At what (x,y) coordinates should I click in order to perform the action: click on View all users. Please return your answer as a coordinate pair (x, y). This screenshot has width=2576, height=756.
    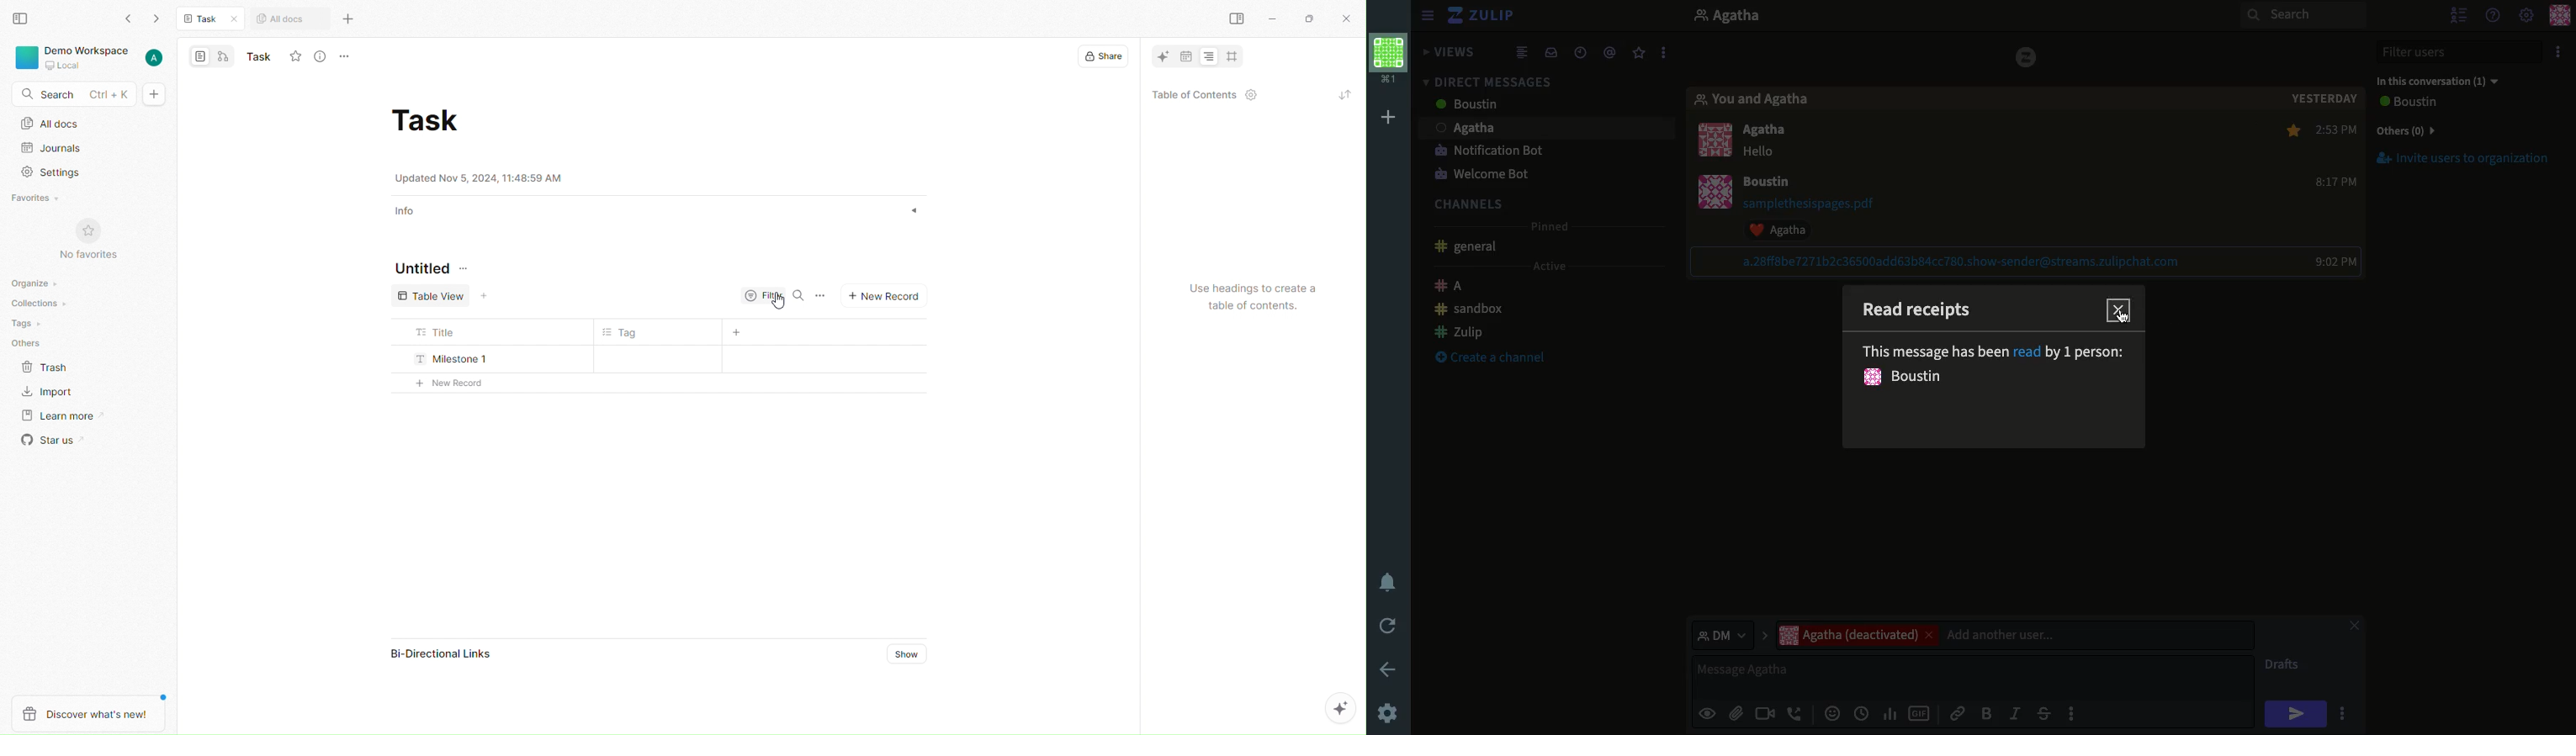
    Looking at the image, I should click on (2423, 103).